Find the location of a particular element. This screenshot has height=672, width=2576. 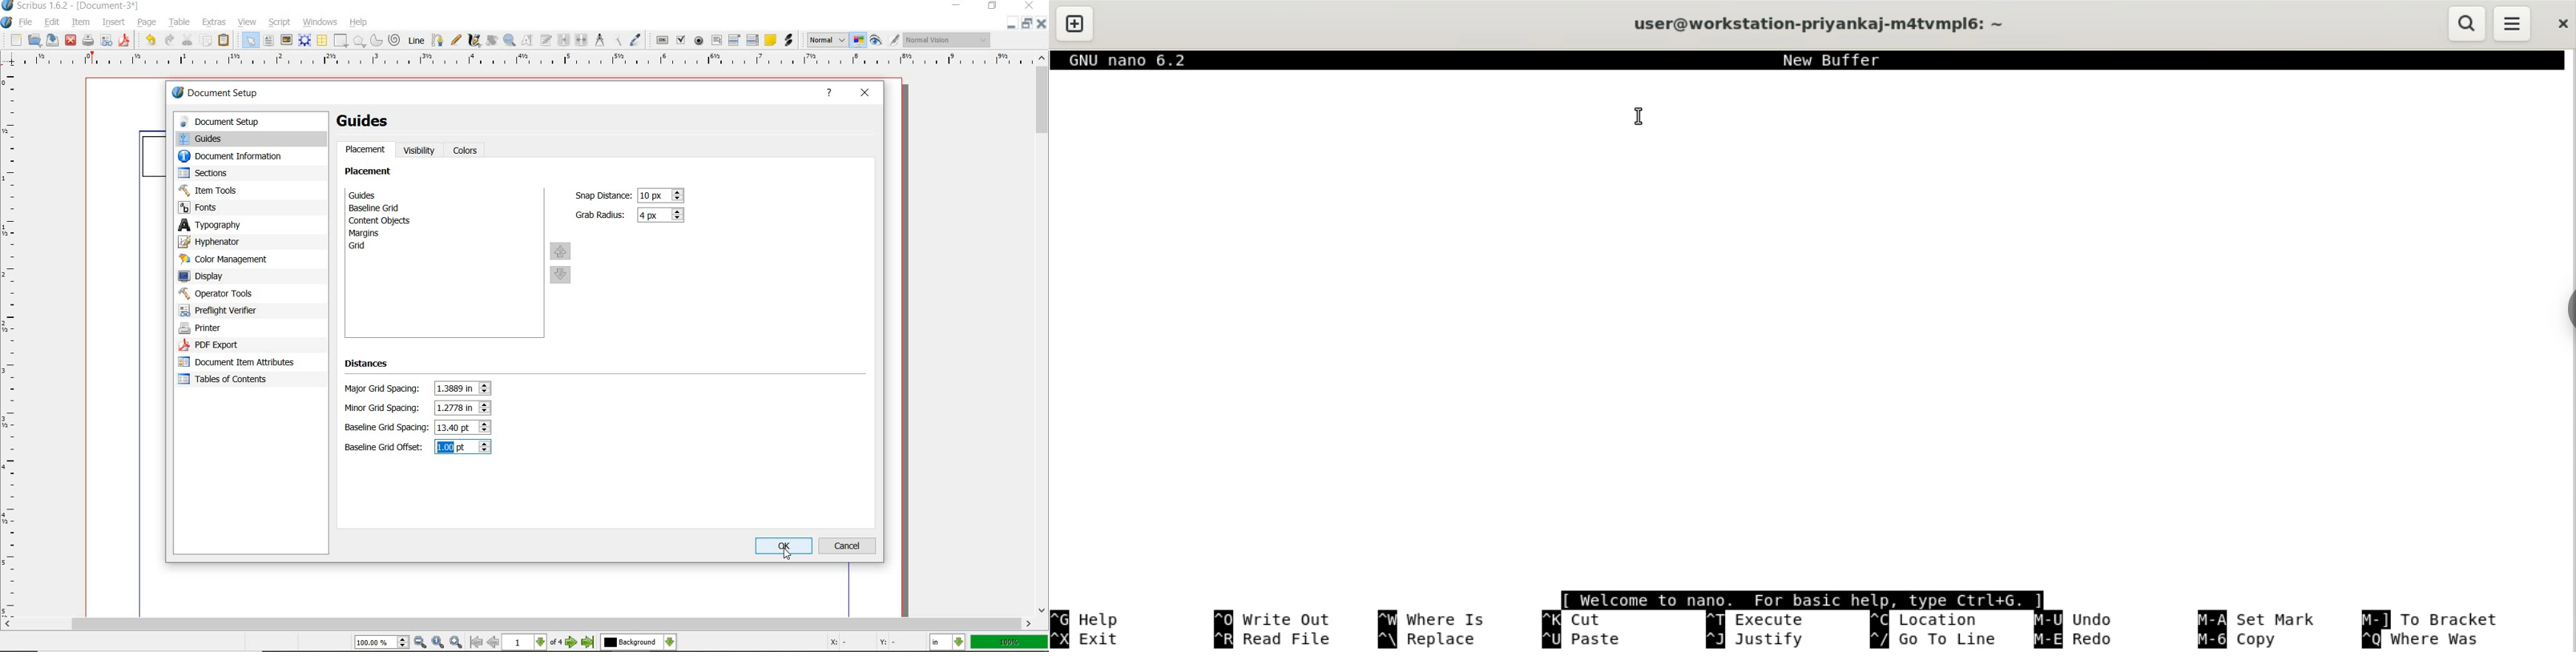

edit contents of frame is located at coordinates (528, 40).